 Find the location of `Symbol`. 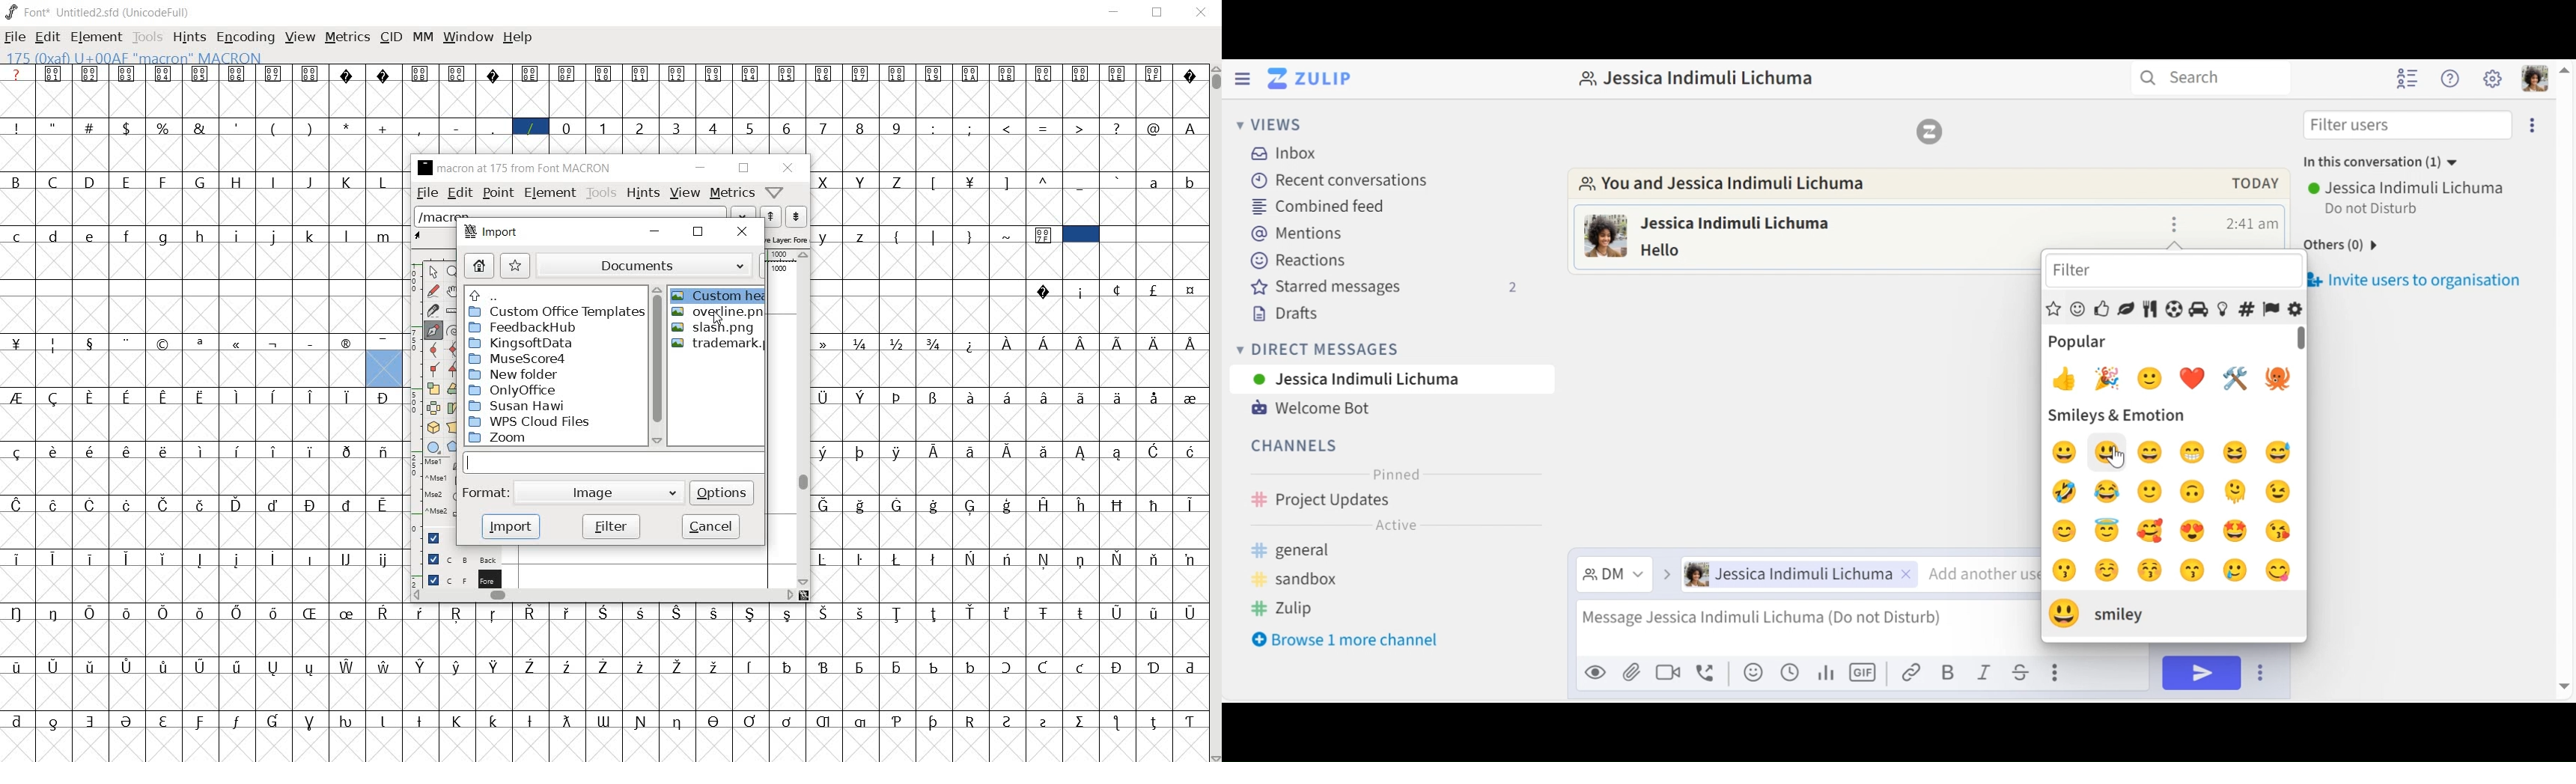

Symbol is located at coordinates (1153, 73).